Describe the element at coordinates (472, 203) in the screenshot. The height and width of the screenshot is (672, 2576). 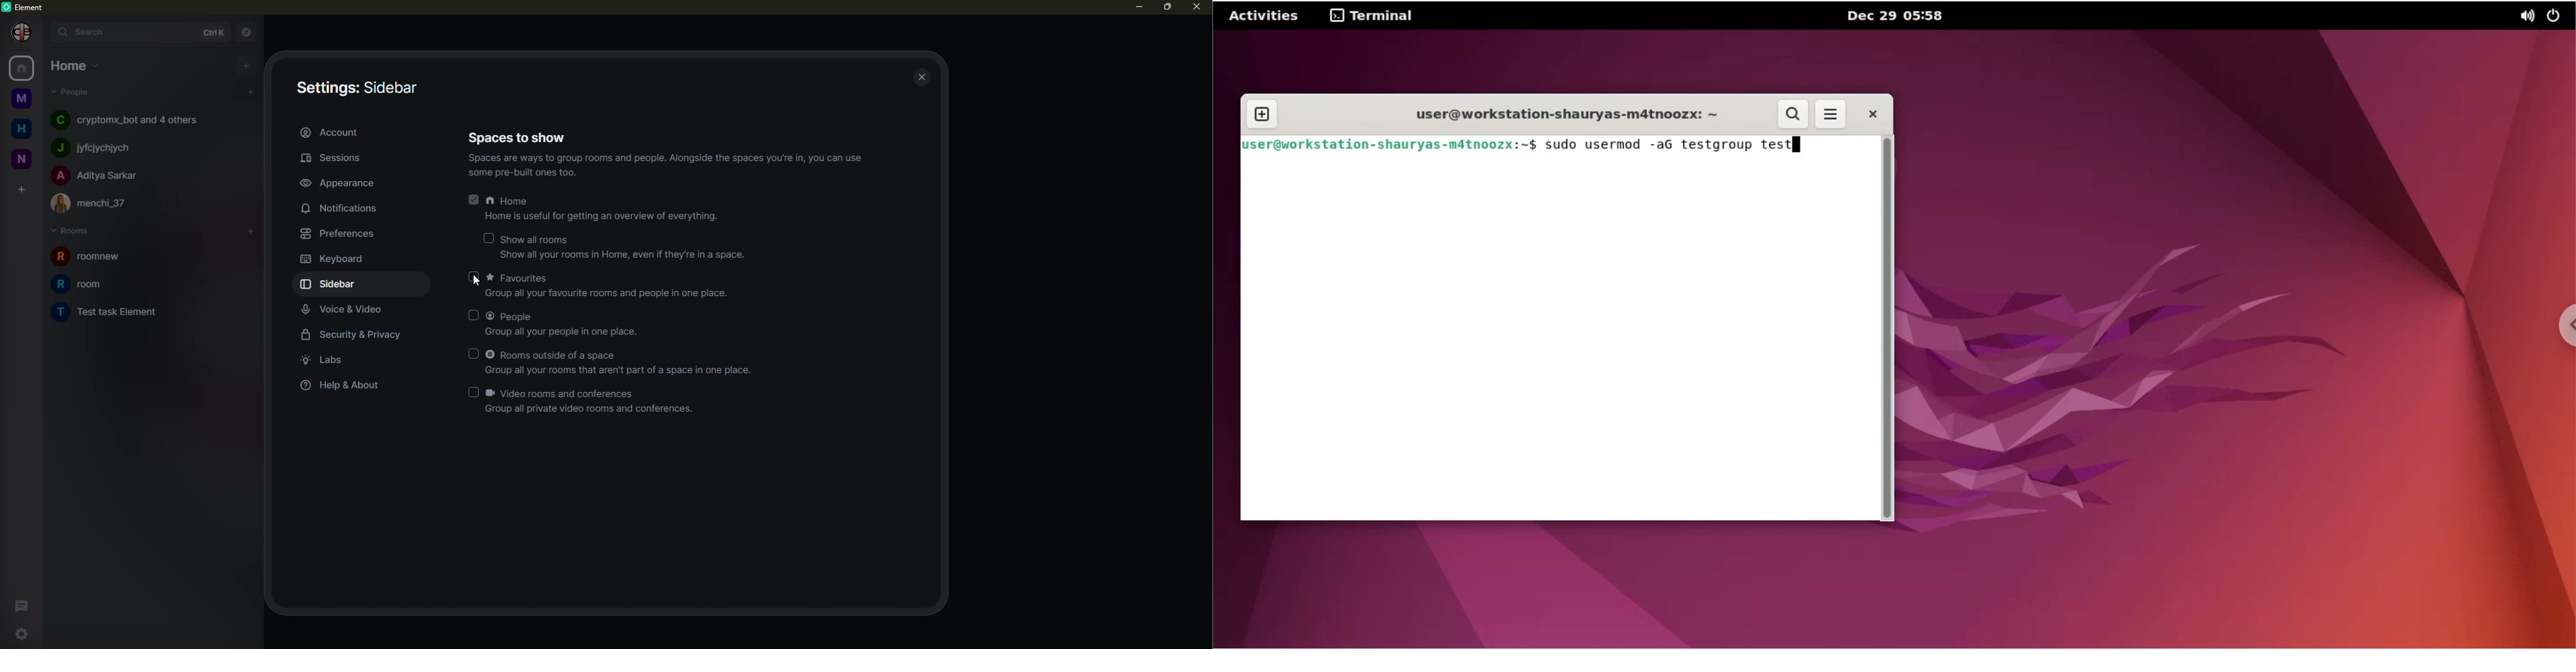
I see `enabled` at that location.